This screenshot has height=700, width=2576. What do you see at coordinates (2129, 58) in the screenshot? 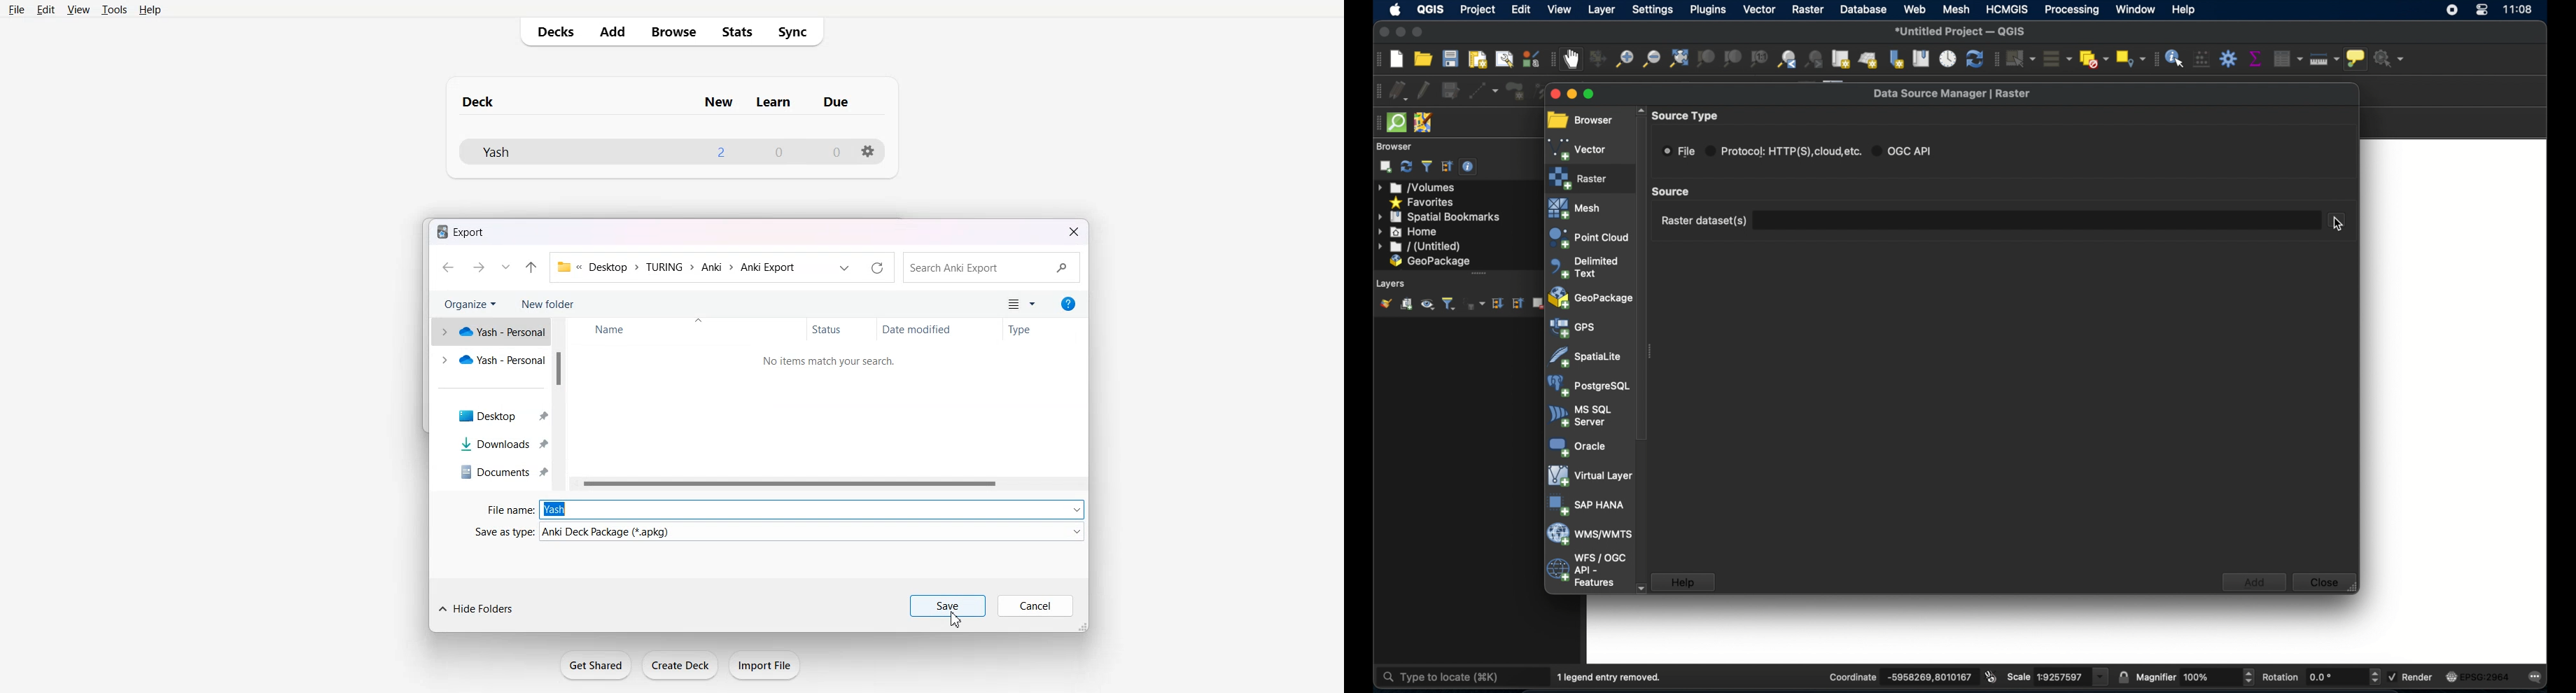
I see `select by location` at bounding box center [2129, 58].